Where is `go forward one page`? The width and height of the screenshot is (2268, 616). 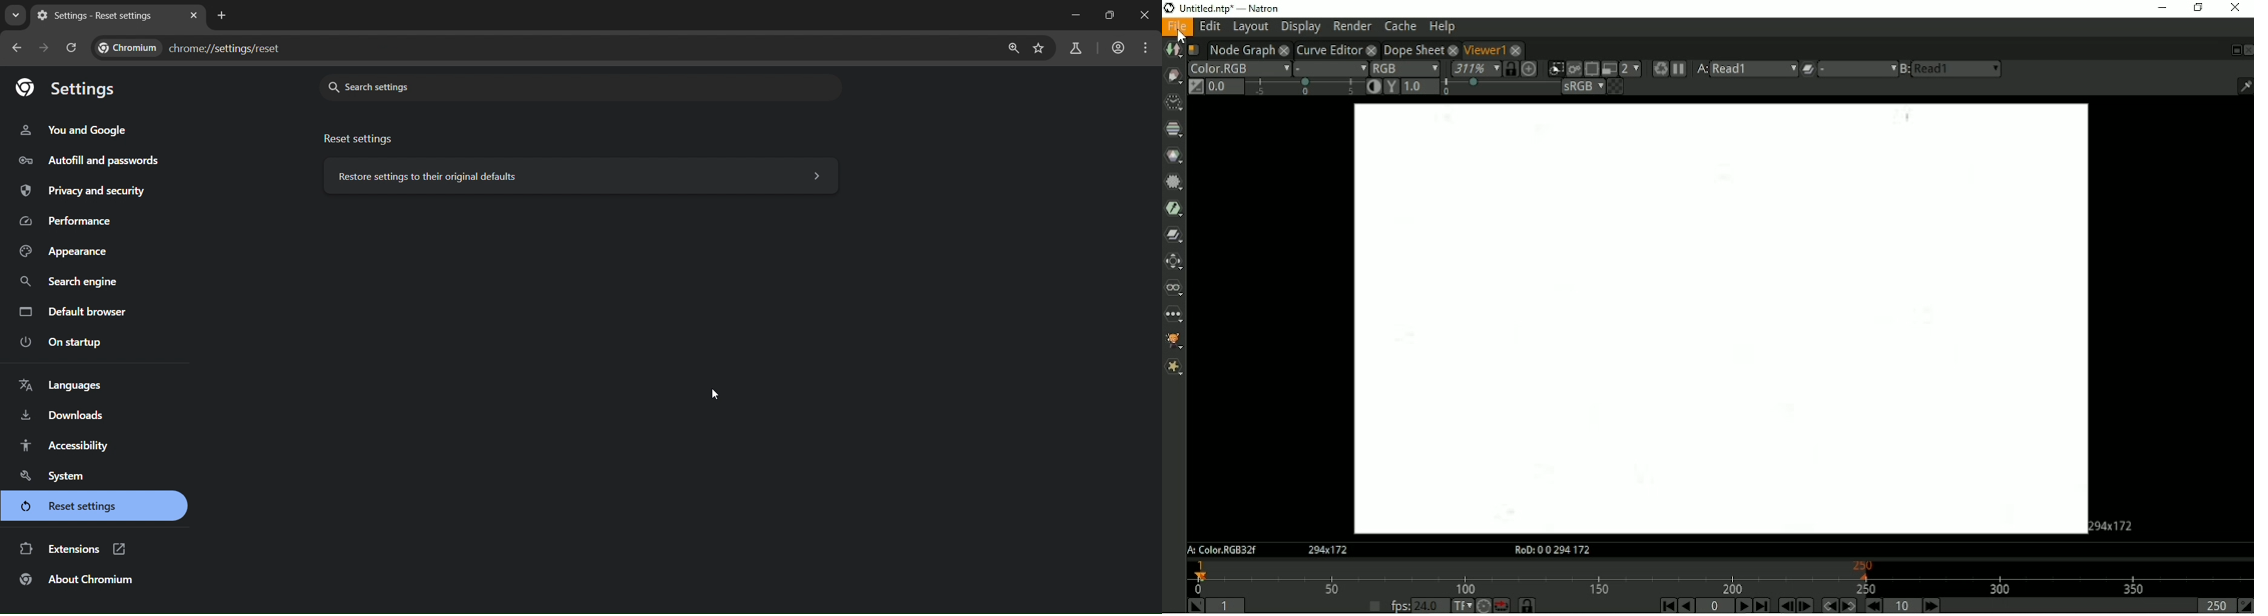 go forward one page is located at coordinates (42, 48).